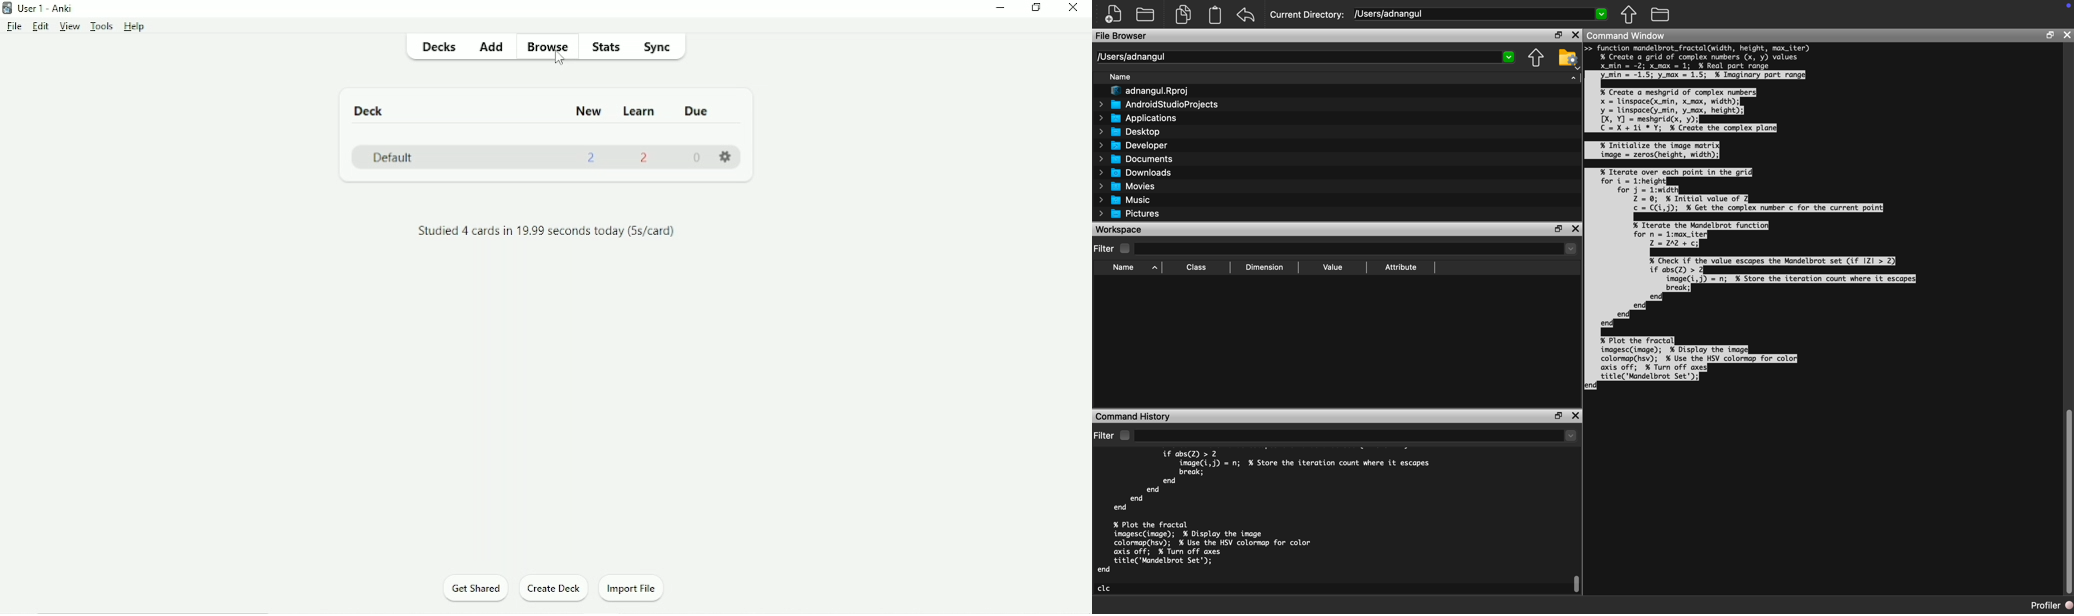  Describe the element at coordinates (1309, 14) in the screenshot. I see `Current Directory:` at that location.